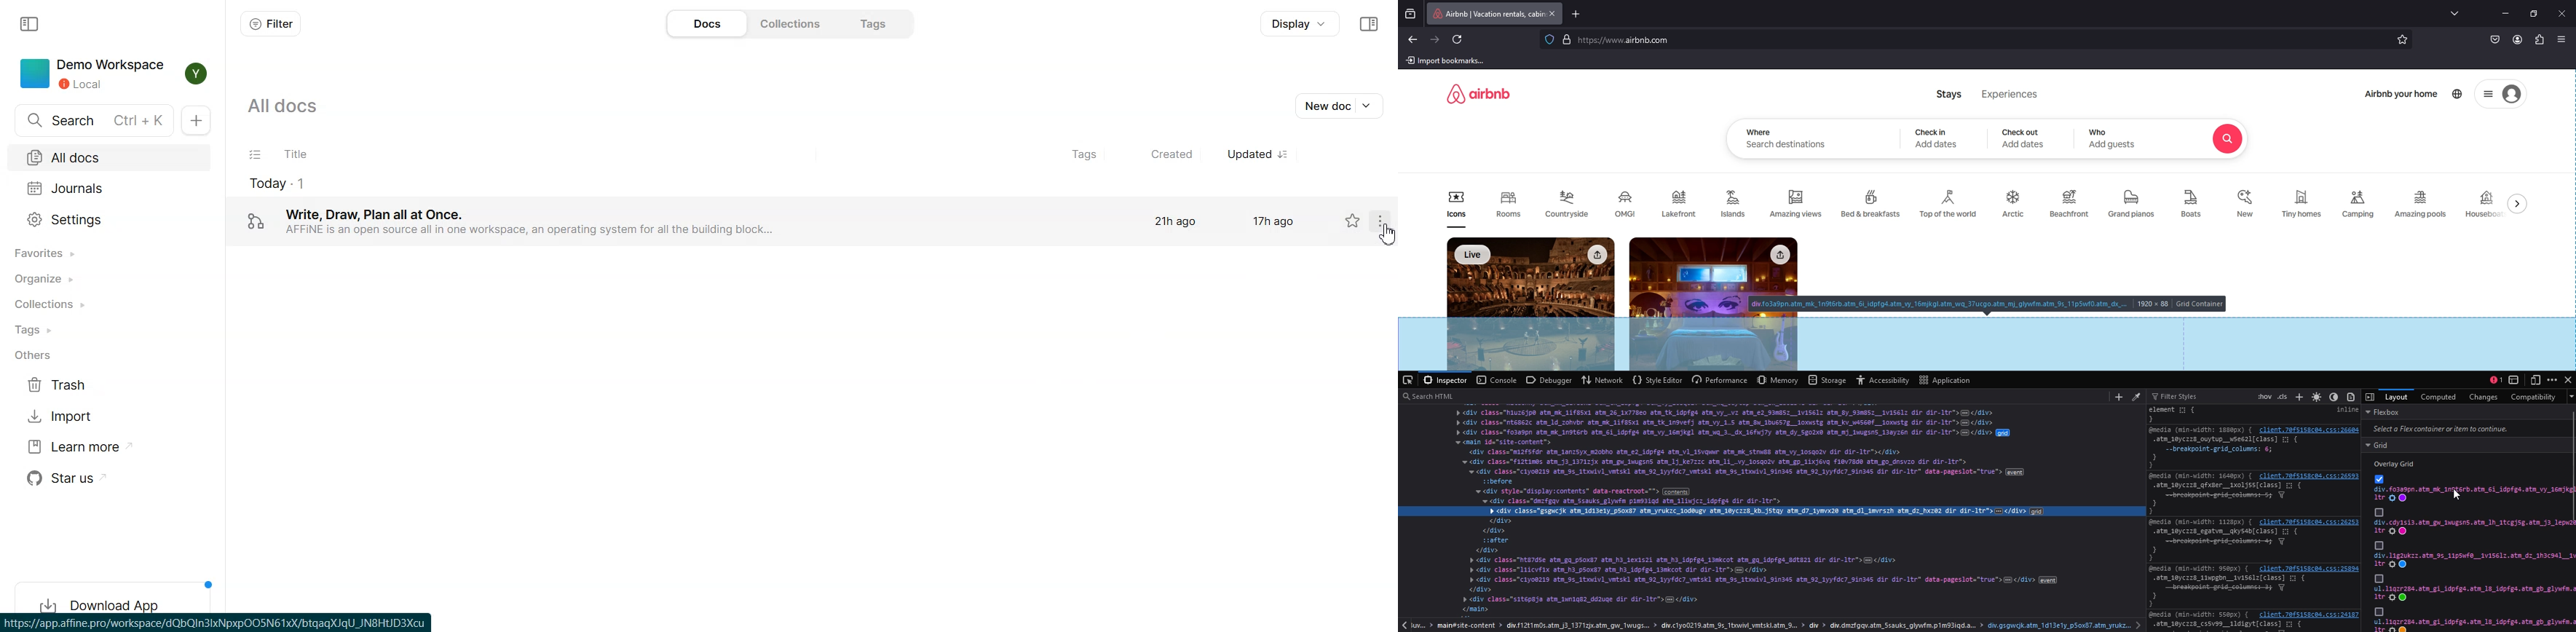 This screenshot has width=2576, height=644. Describe the element at coordinates (2226, 499) in the screenshot. I see `elements` at that location.